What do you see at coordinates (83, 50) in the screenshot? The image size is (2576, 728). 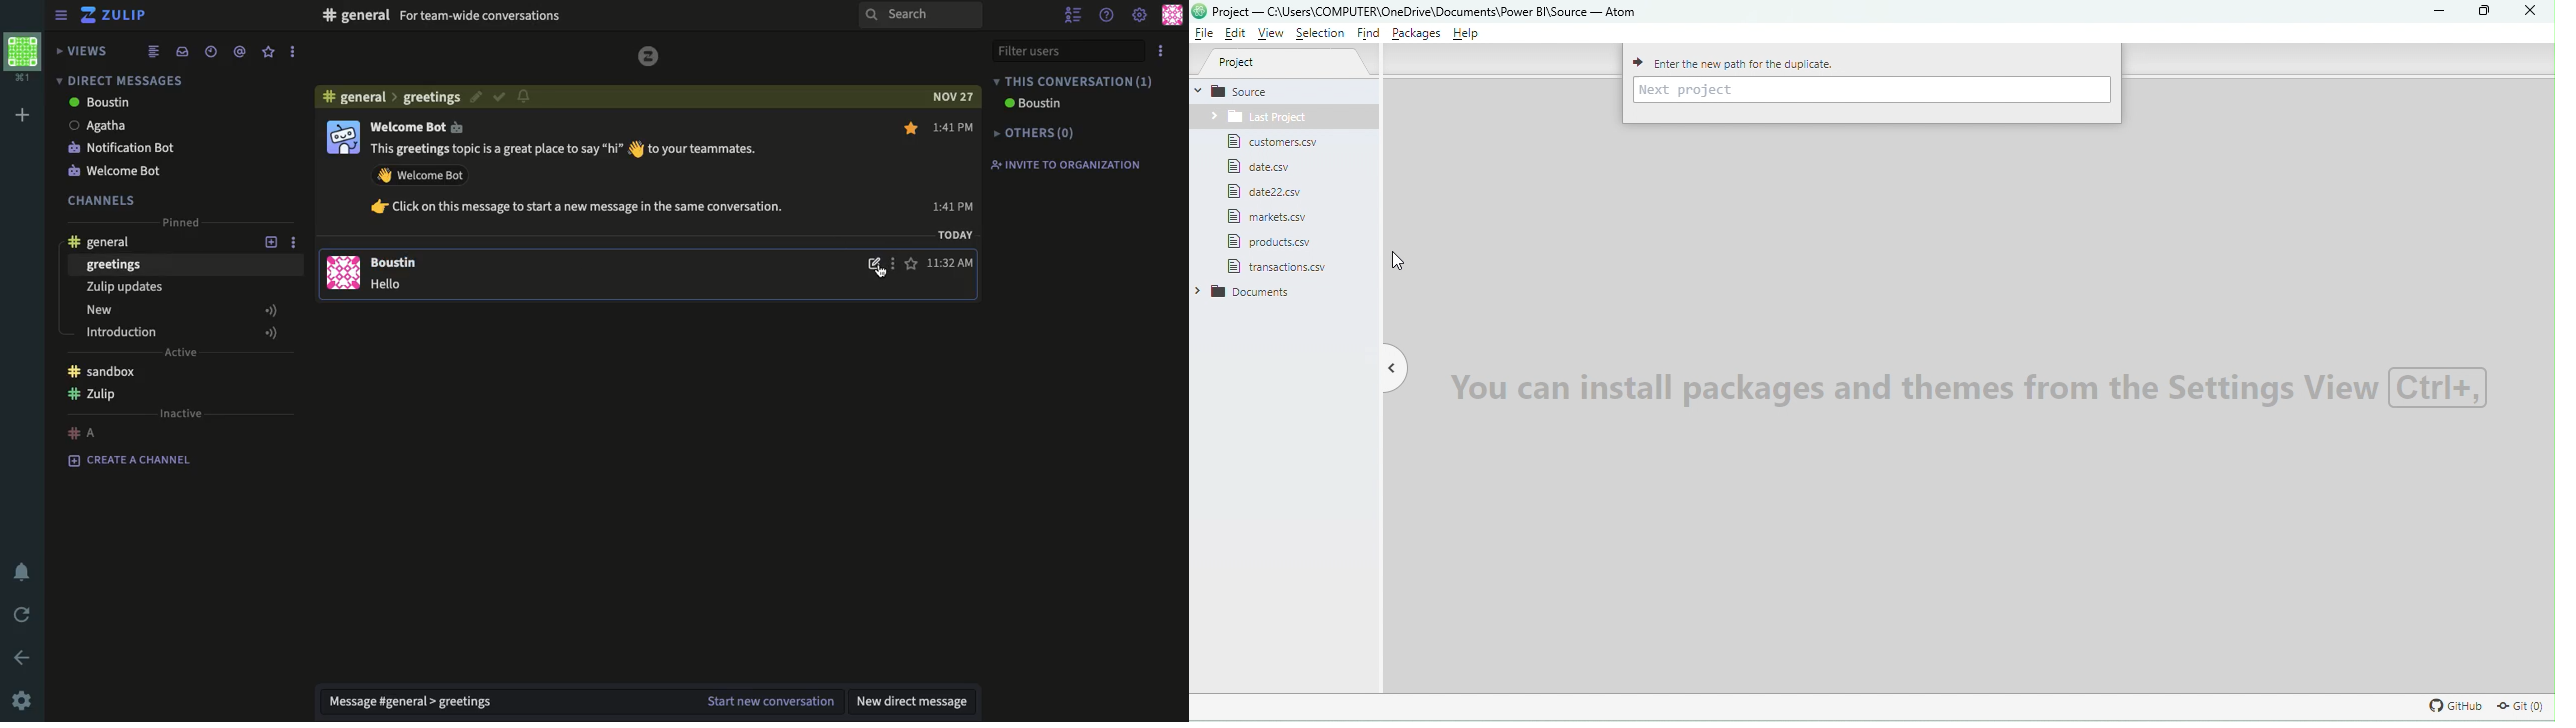 I see `views` at bounding box center [83, 50].